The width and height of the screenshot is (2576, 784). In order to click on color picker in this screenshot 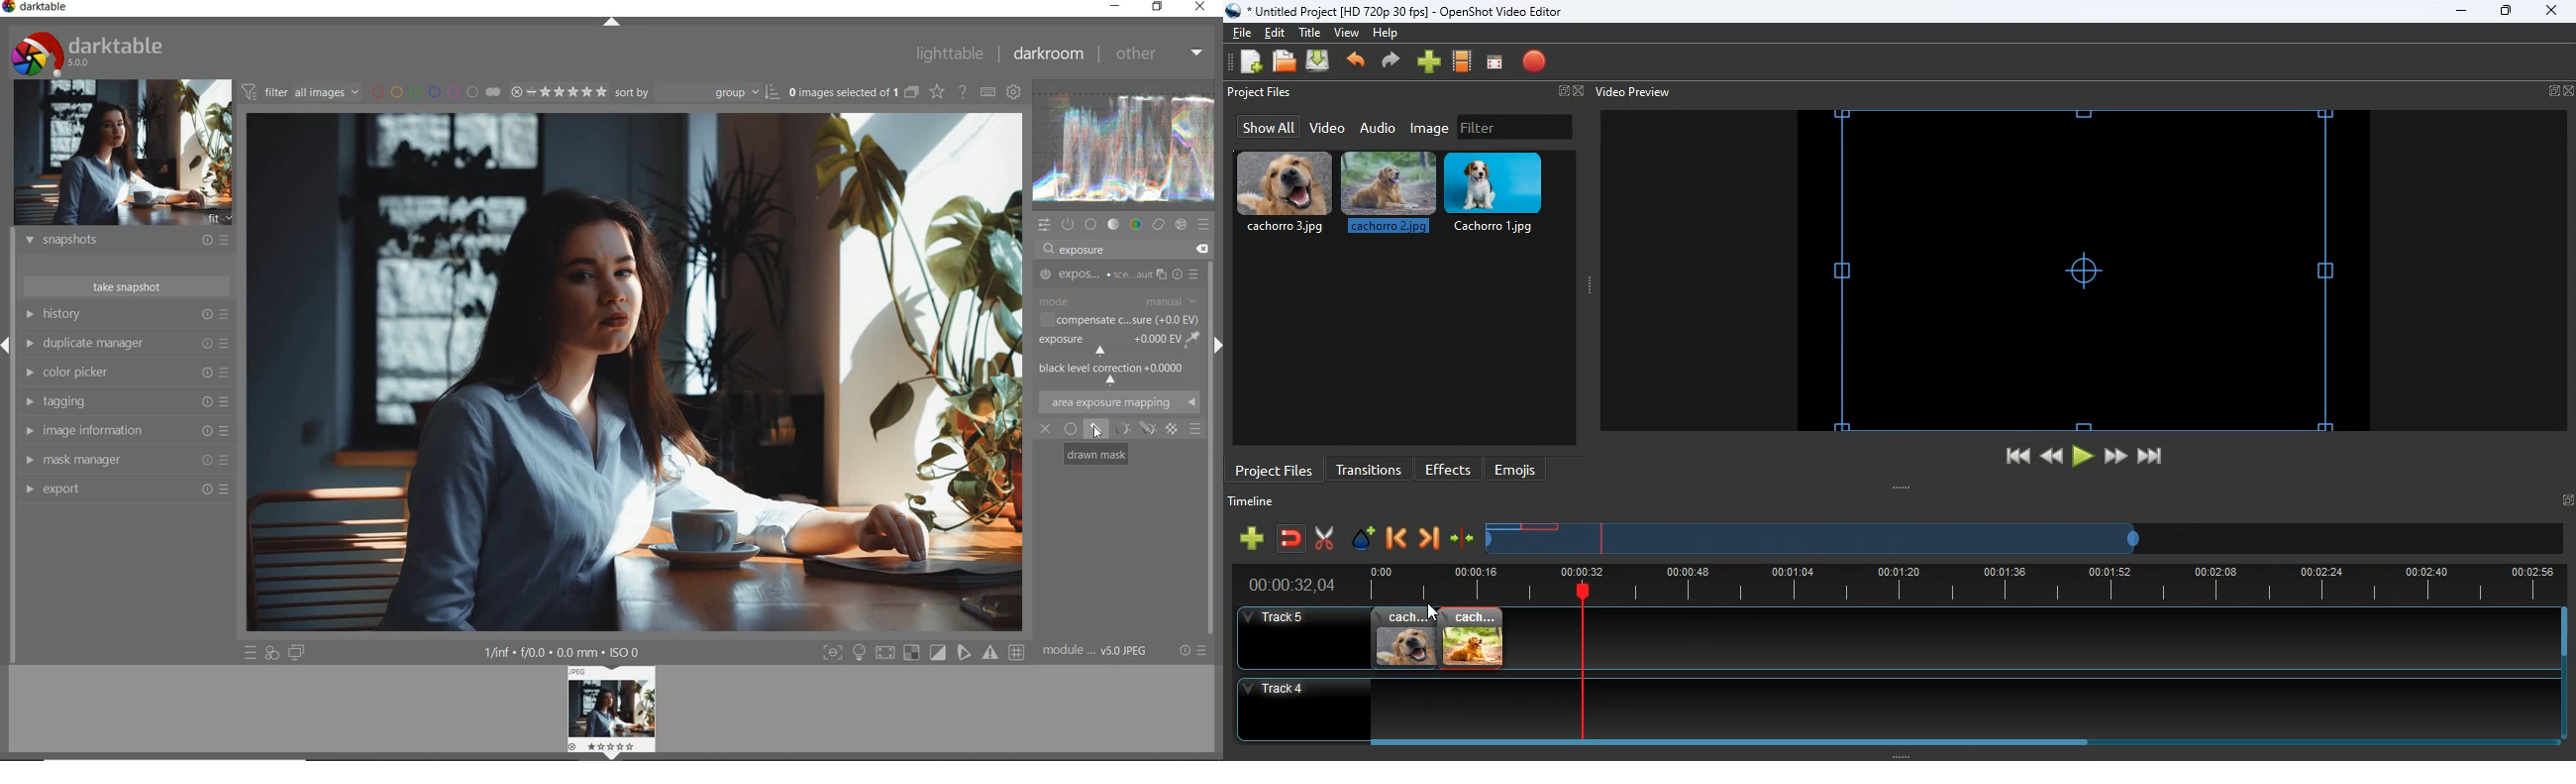, I will do `click(127, 372)`.